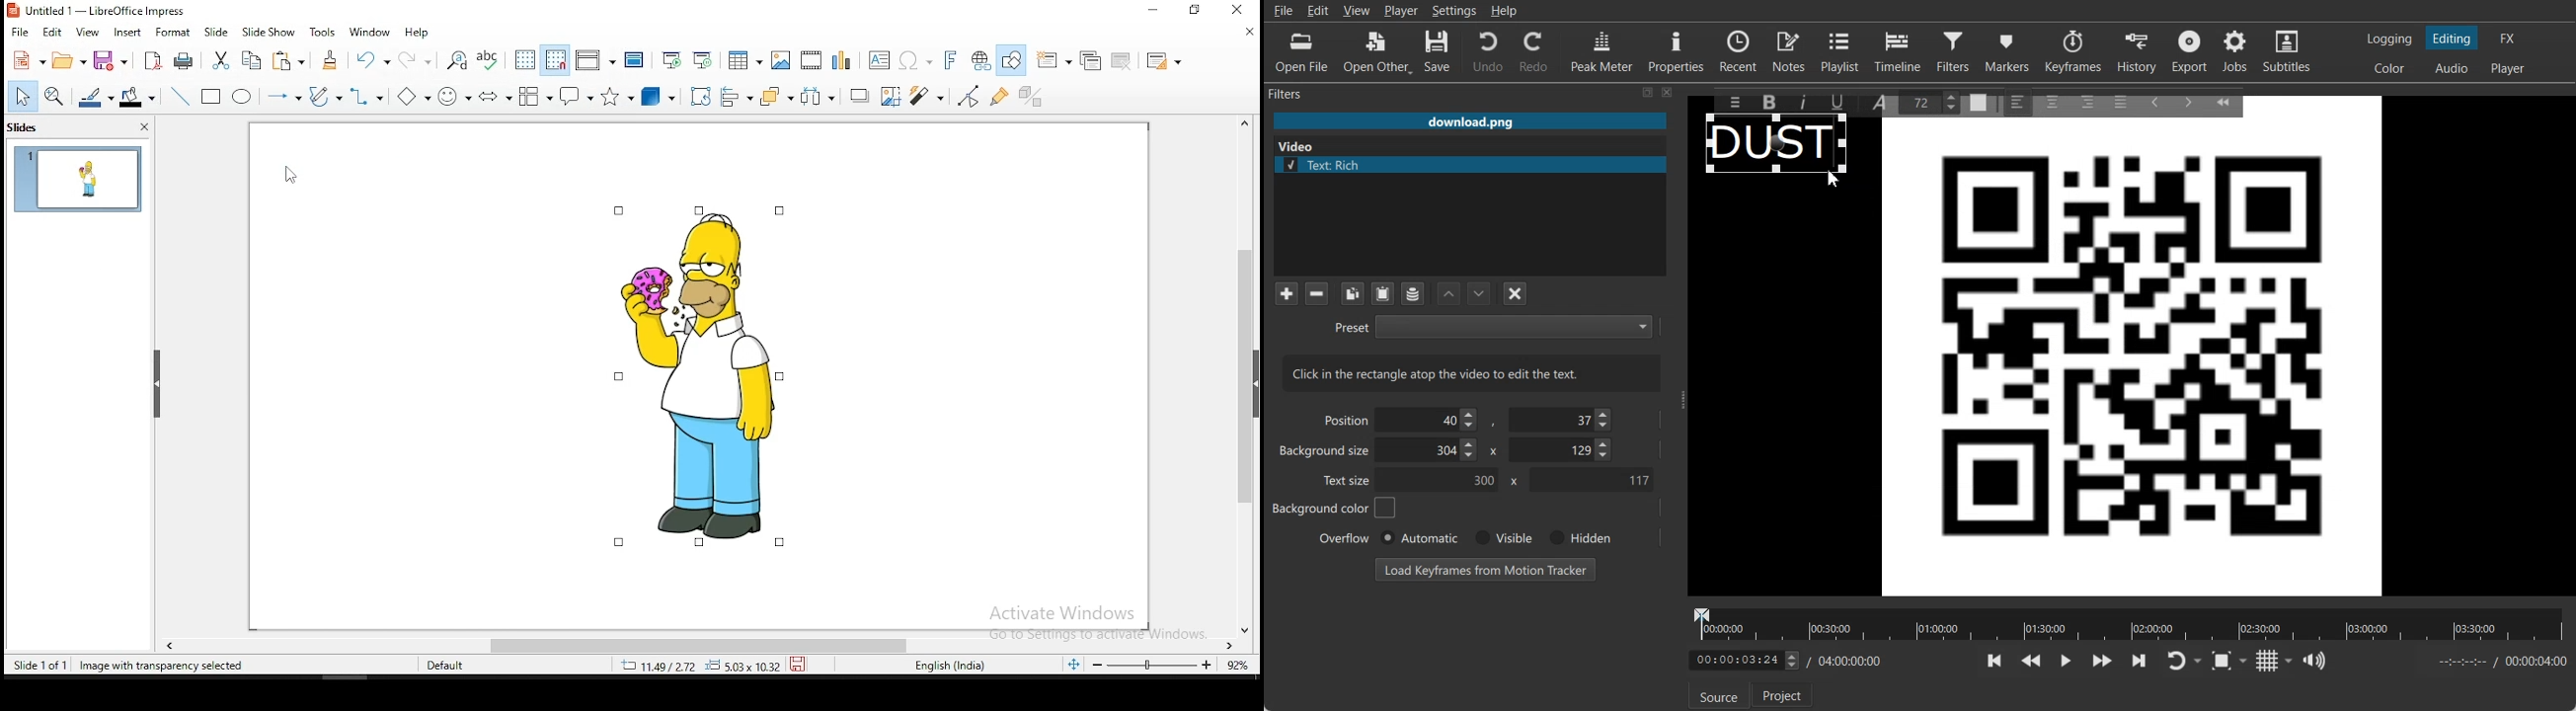 Image resolution: width=2576 pixels, height=728 pixels. I want to click on table, so click(744, 58).